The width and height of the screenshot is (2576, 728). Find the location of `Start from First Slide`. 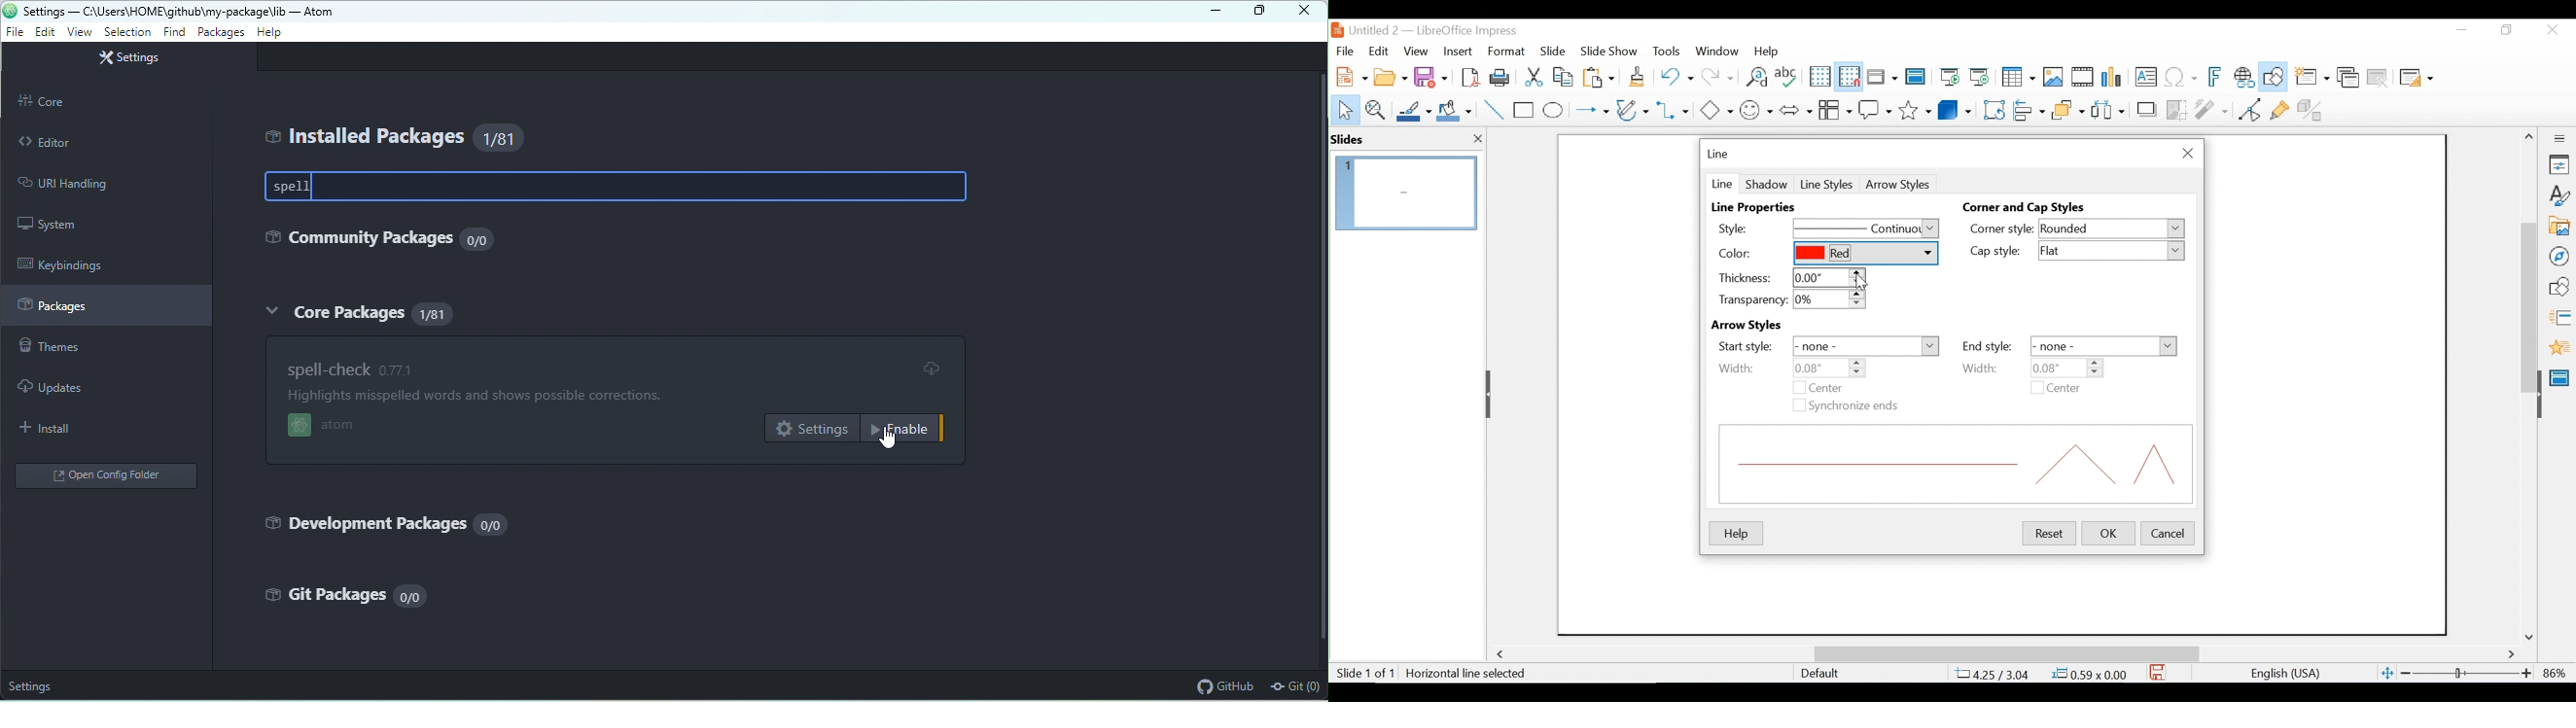

Start from First Slide is located at coordinates (1948, 78).